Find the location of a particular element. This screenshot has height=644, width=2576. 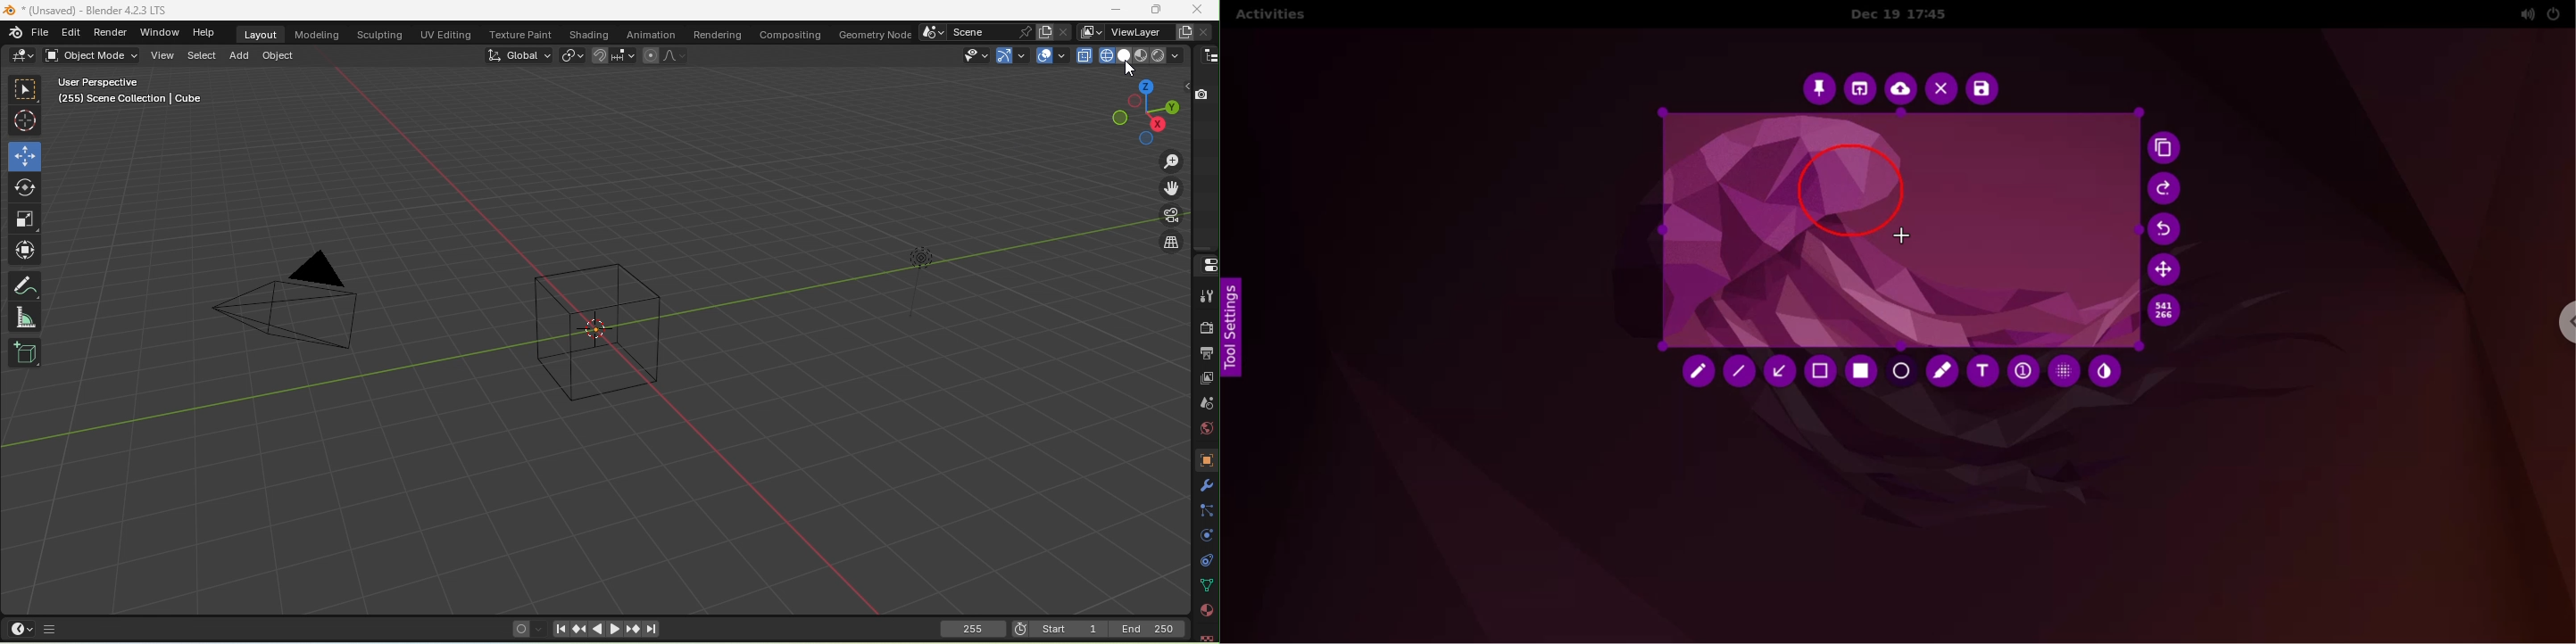

Viewport shading: Material Preview is located at coordinates (1141, 55).